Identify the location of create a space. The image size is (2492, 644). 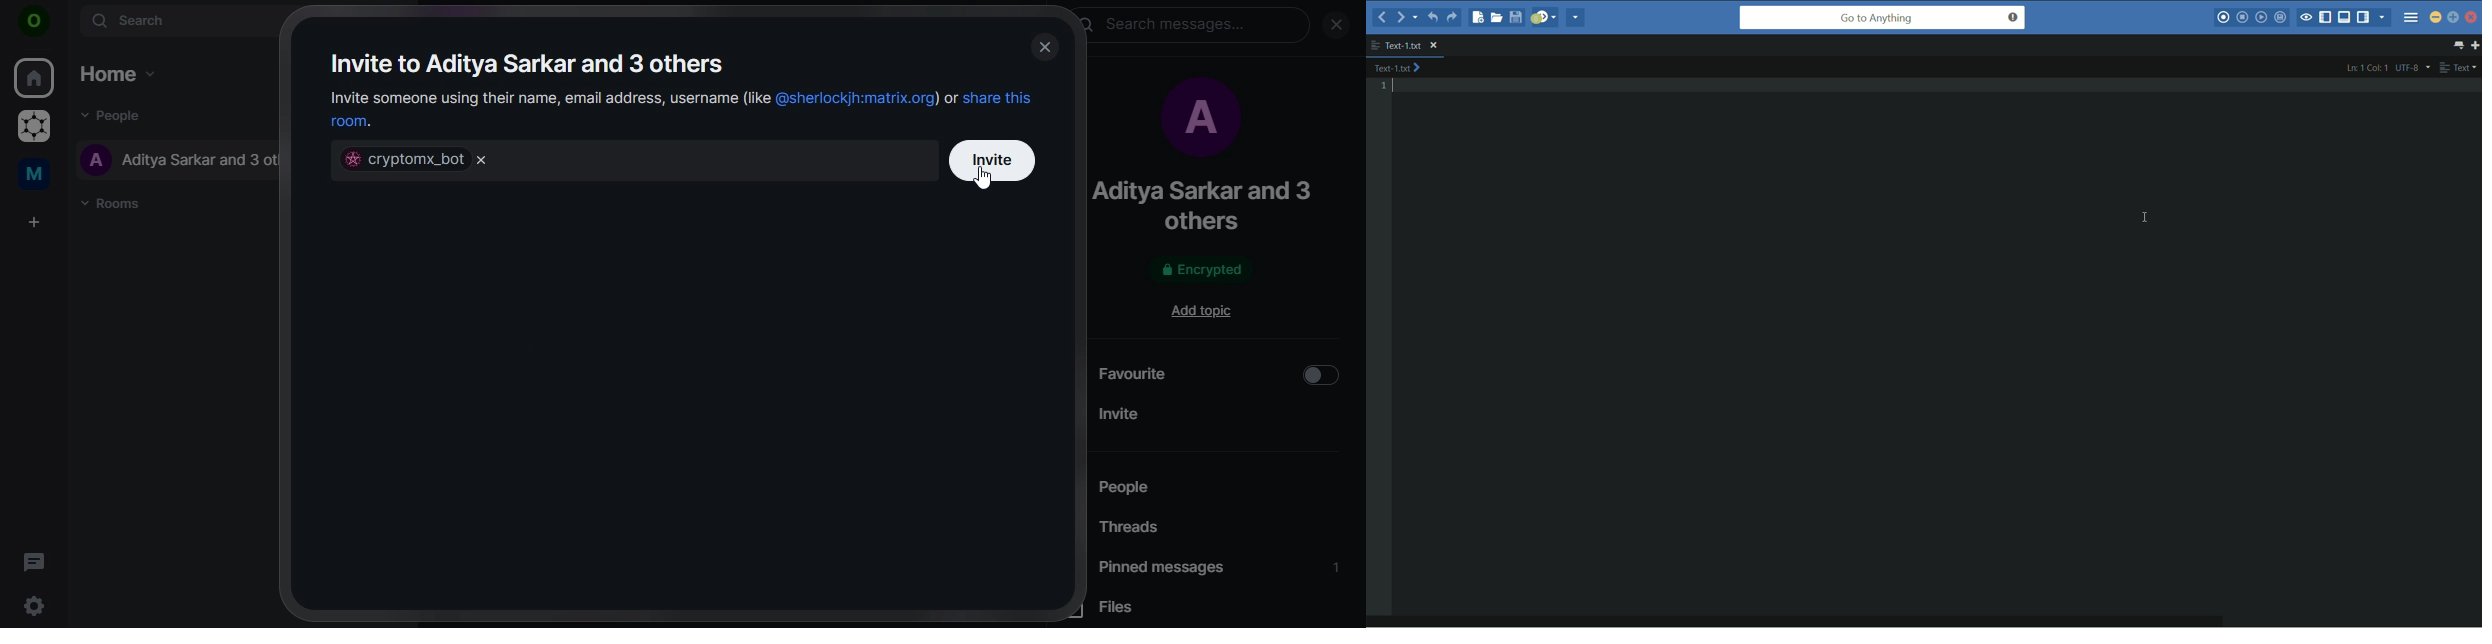
(32, 223).